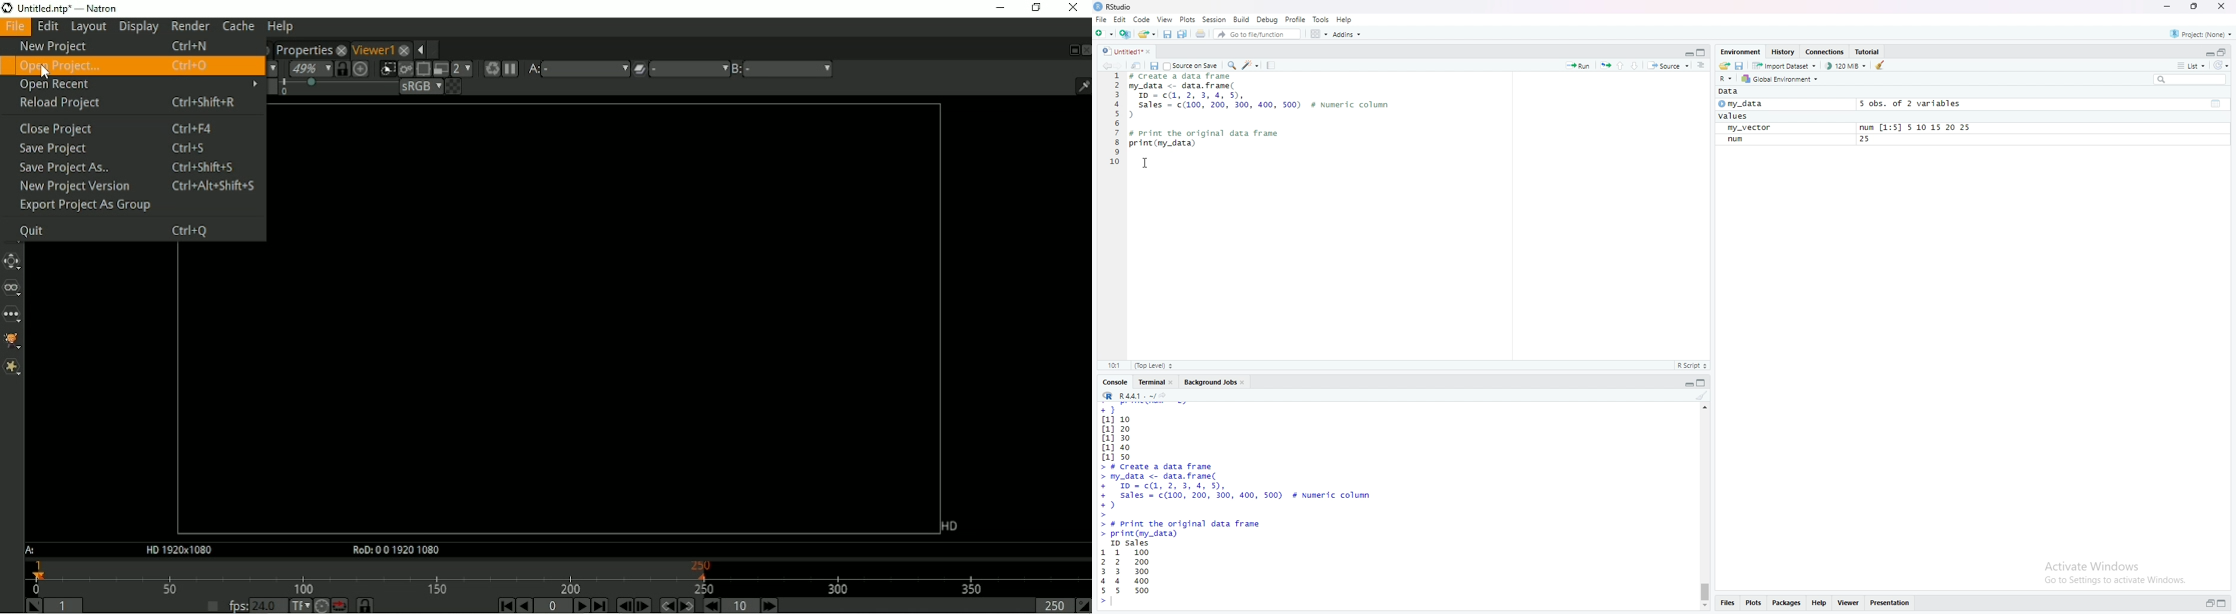 Image resolution: width=2240 pixels, height=616 pixels. I want to click on 10:1, so click(1113, 366).